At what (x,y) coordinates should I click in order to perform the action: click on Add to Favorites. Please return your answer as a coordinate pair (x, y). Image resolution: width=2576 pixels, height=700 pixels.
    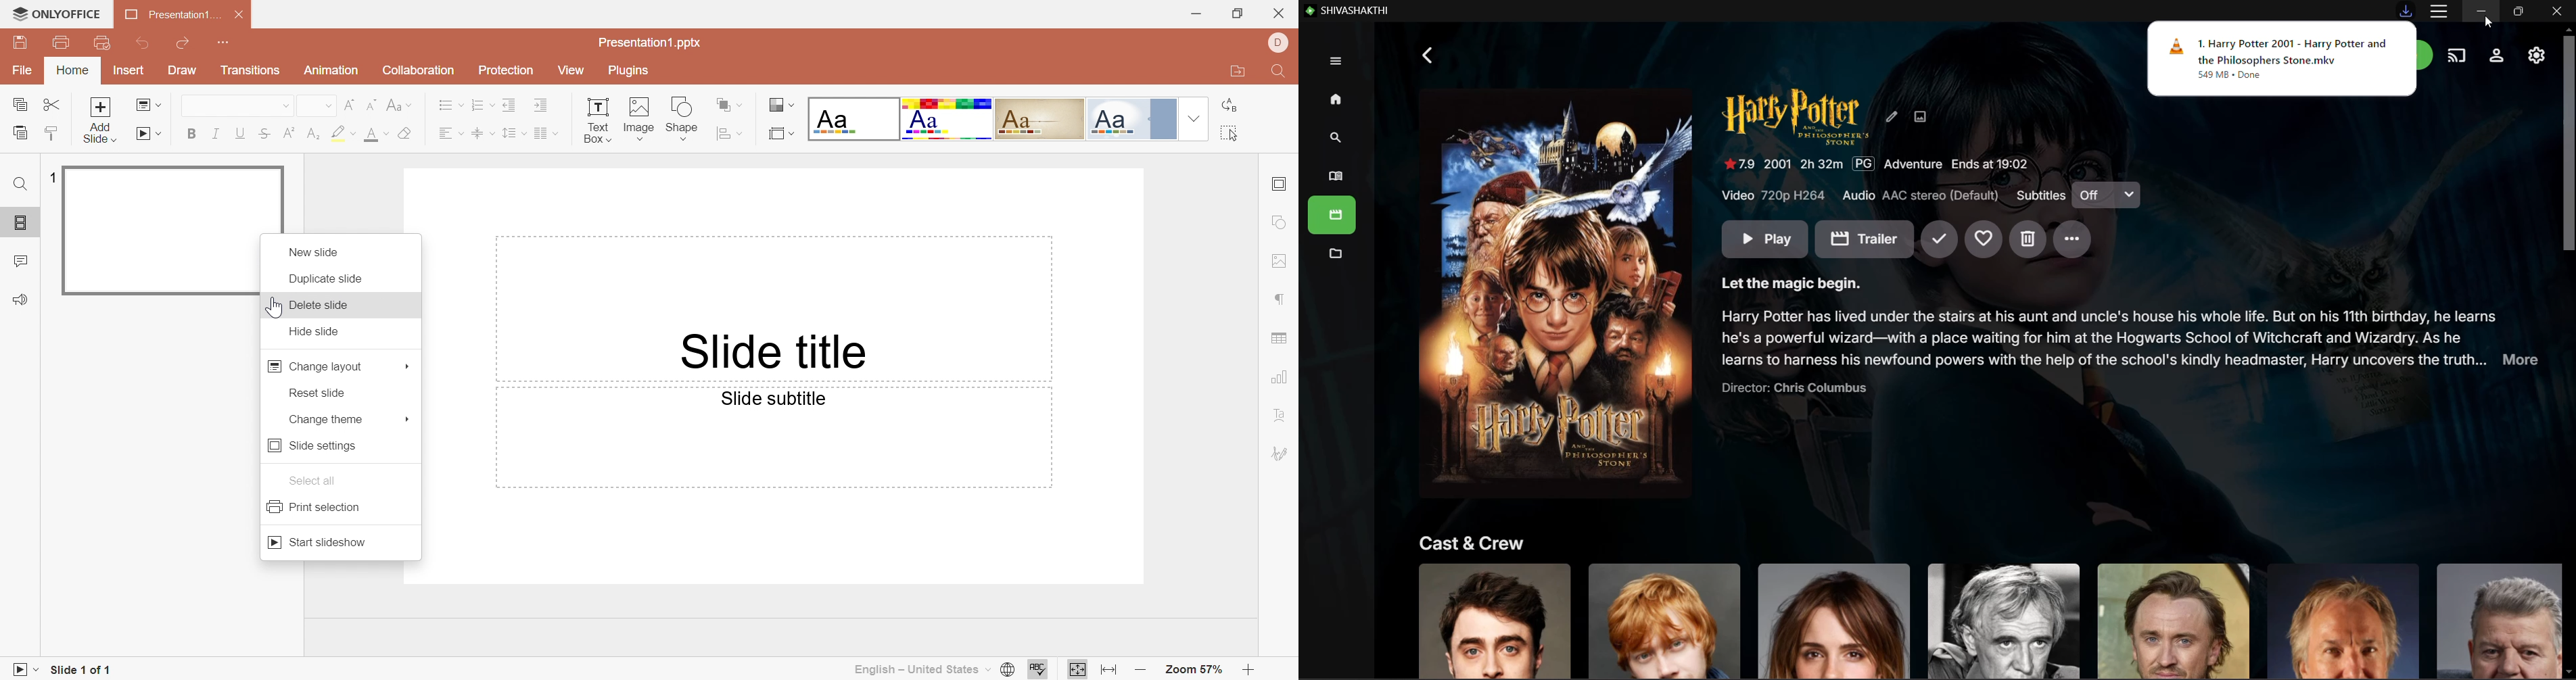
    Looking at the image, I should click on (1983, 240).